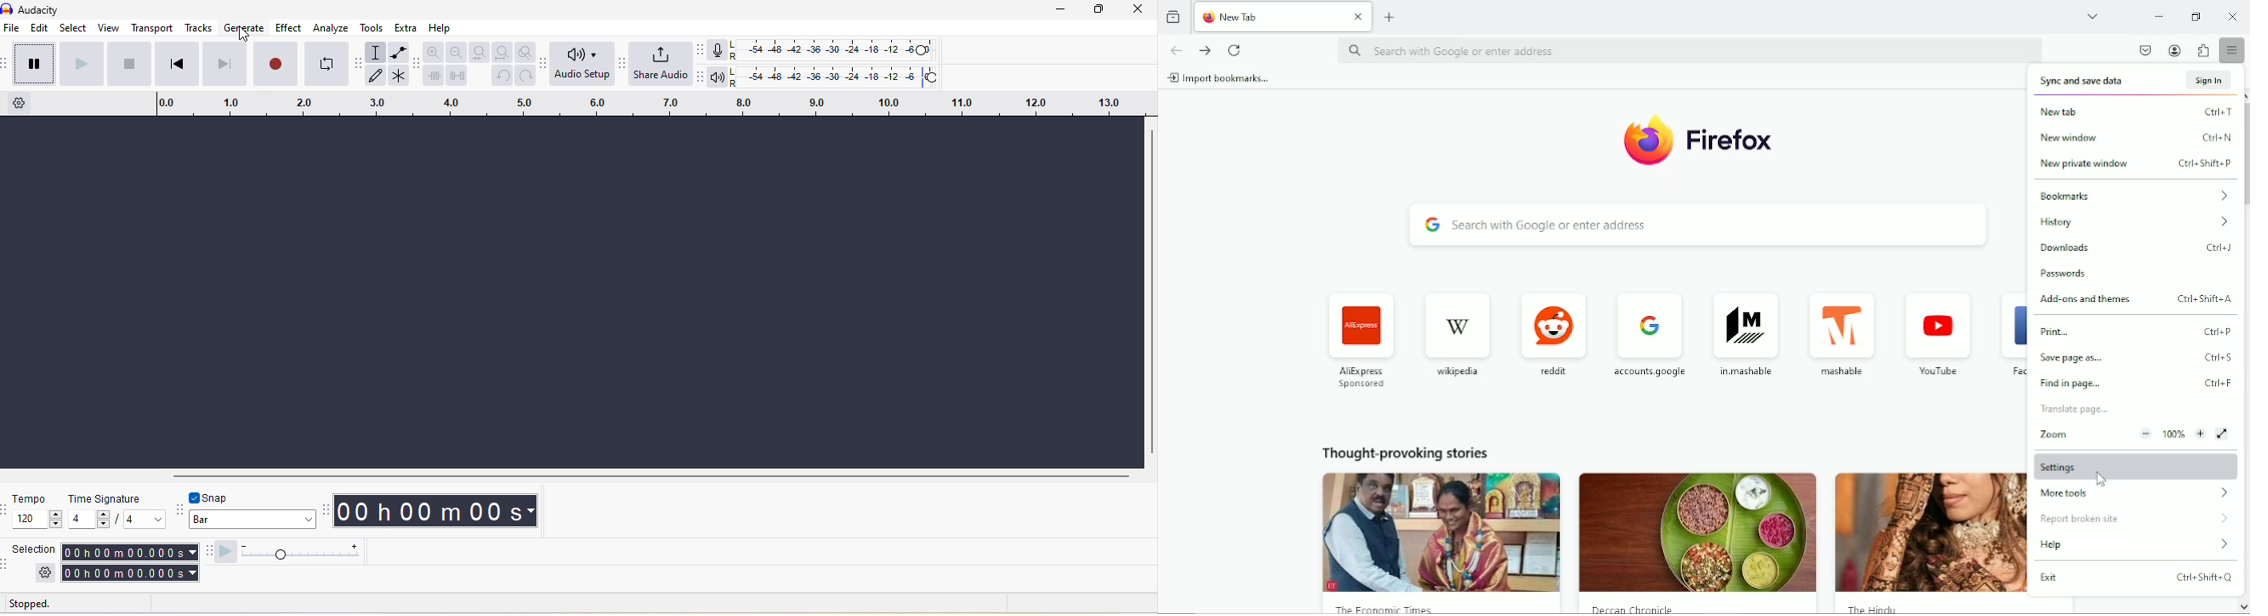 The image size is (2268, 616). I want to click on edit, so click(39, 29).